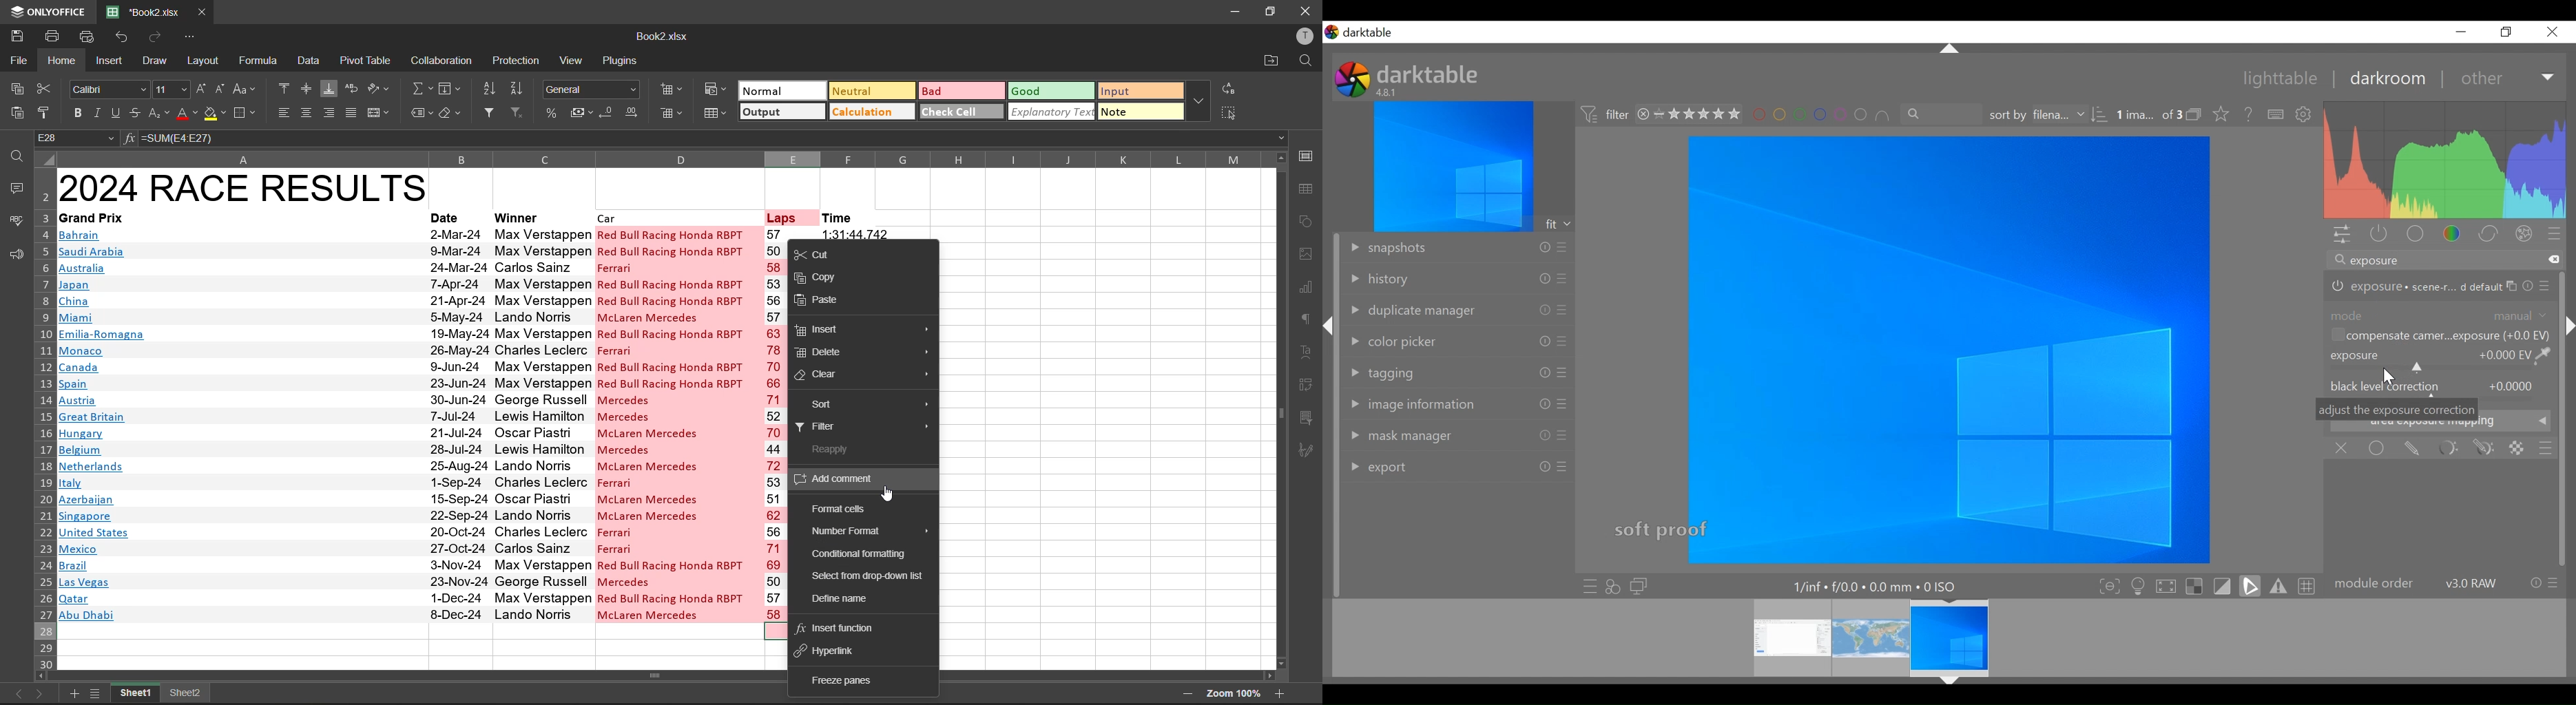 The height and width of the screenshot is (728, 2576). I want to click on Country names, so click(103, 425).